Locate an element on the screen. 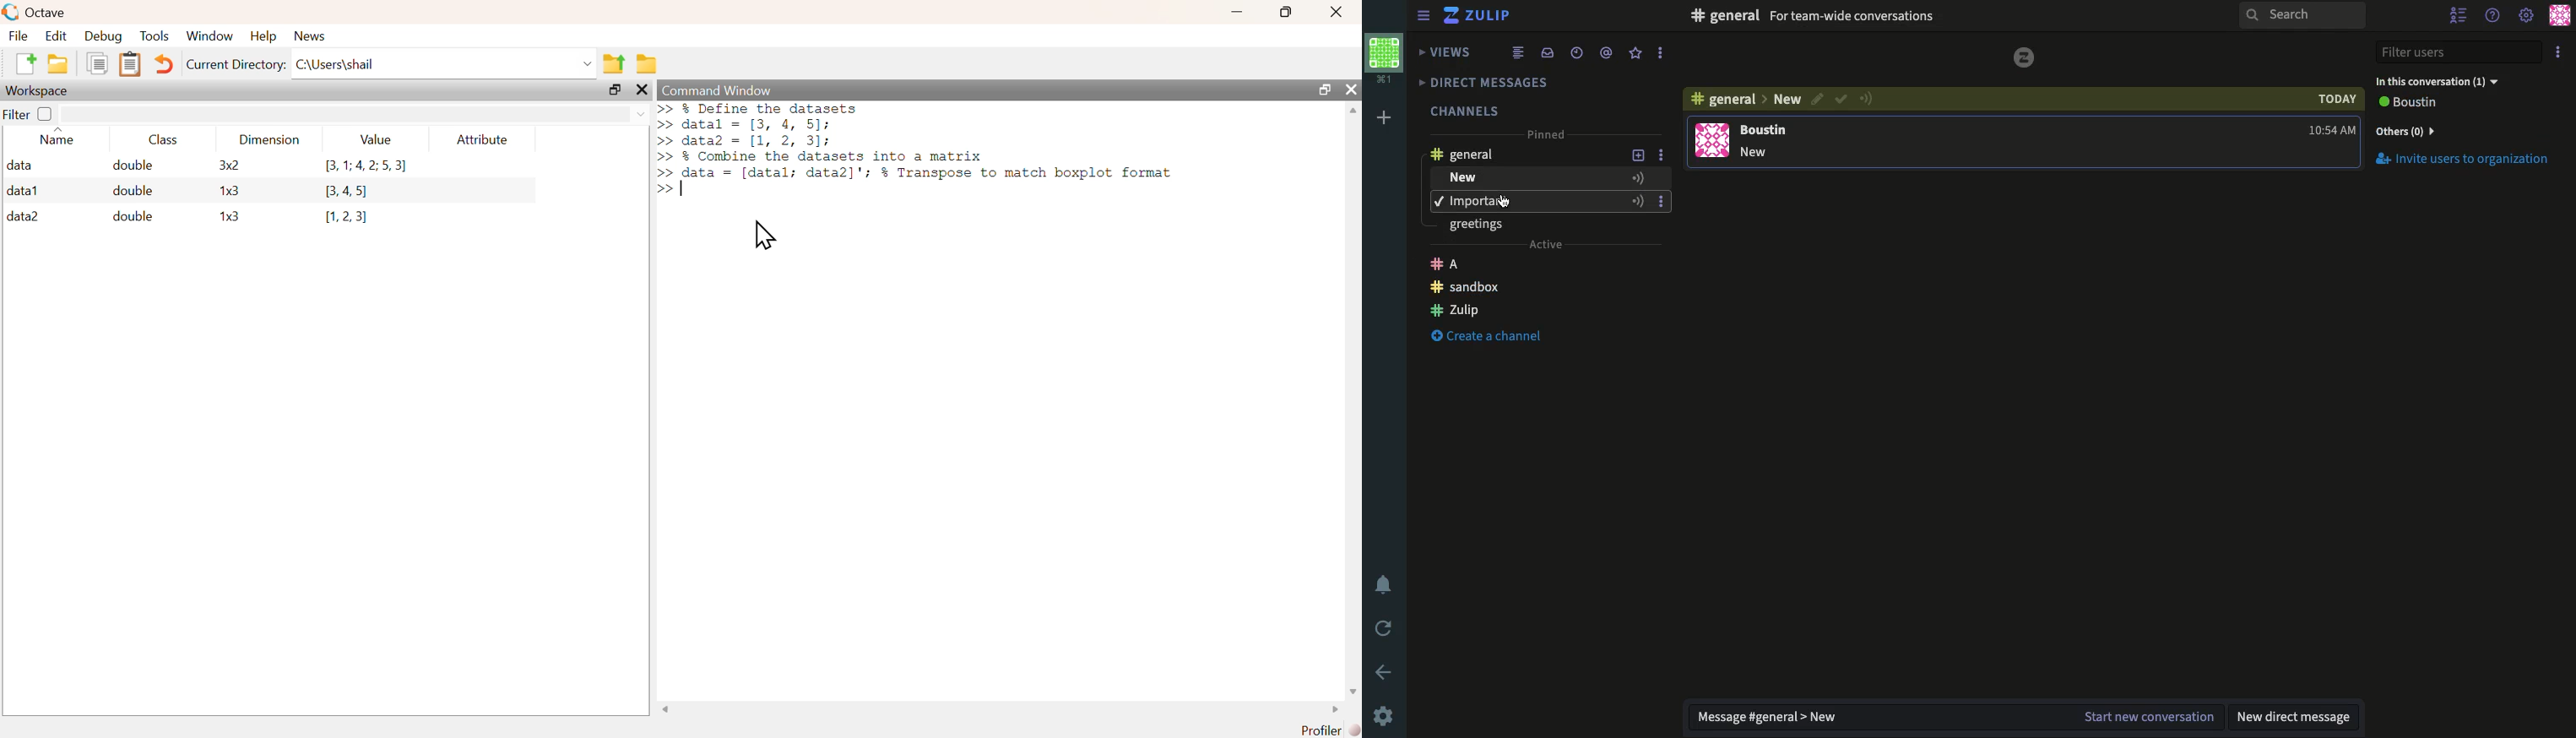  Clipboard is located at coordinates (130, 65).